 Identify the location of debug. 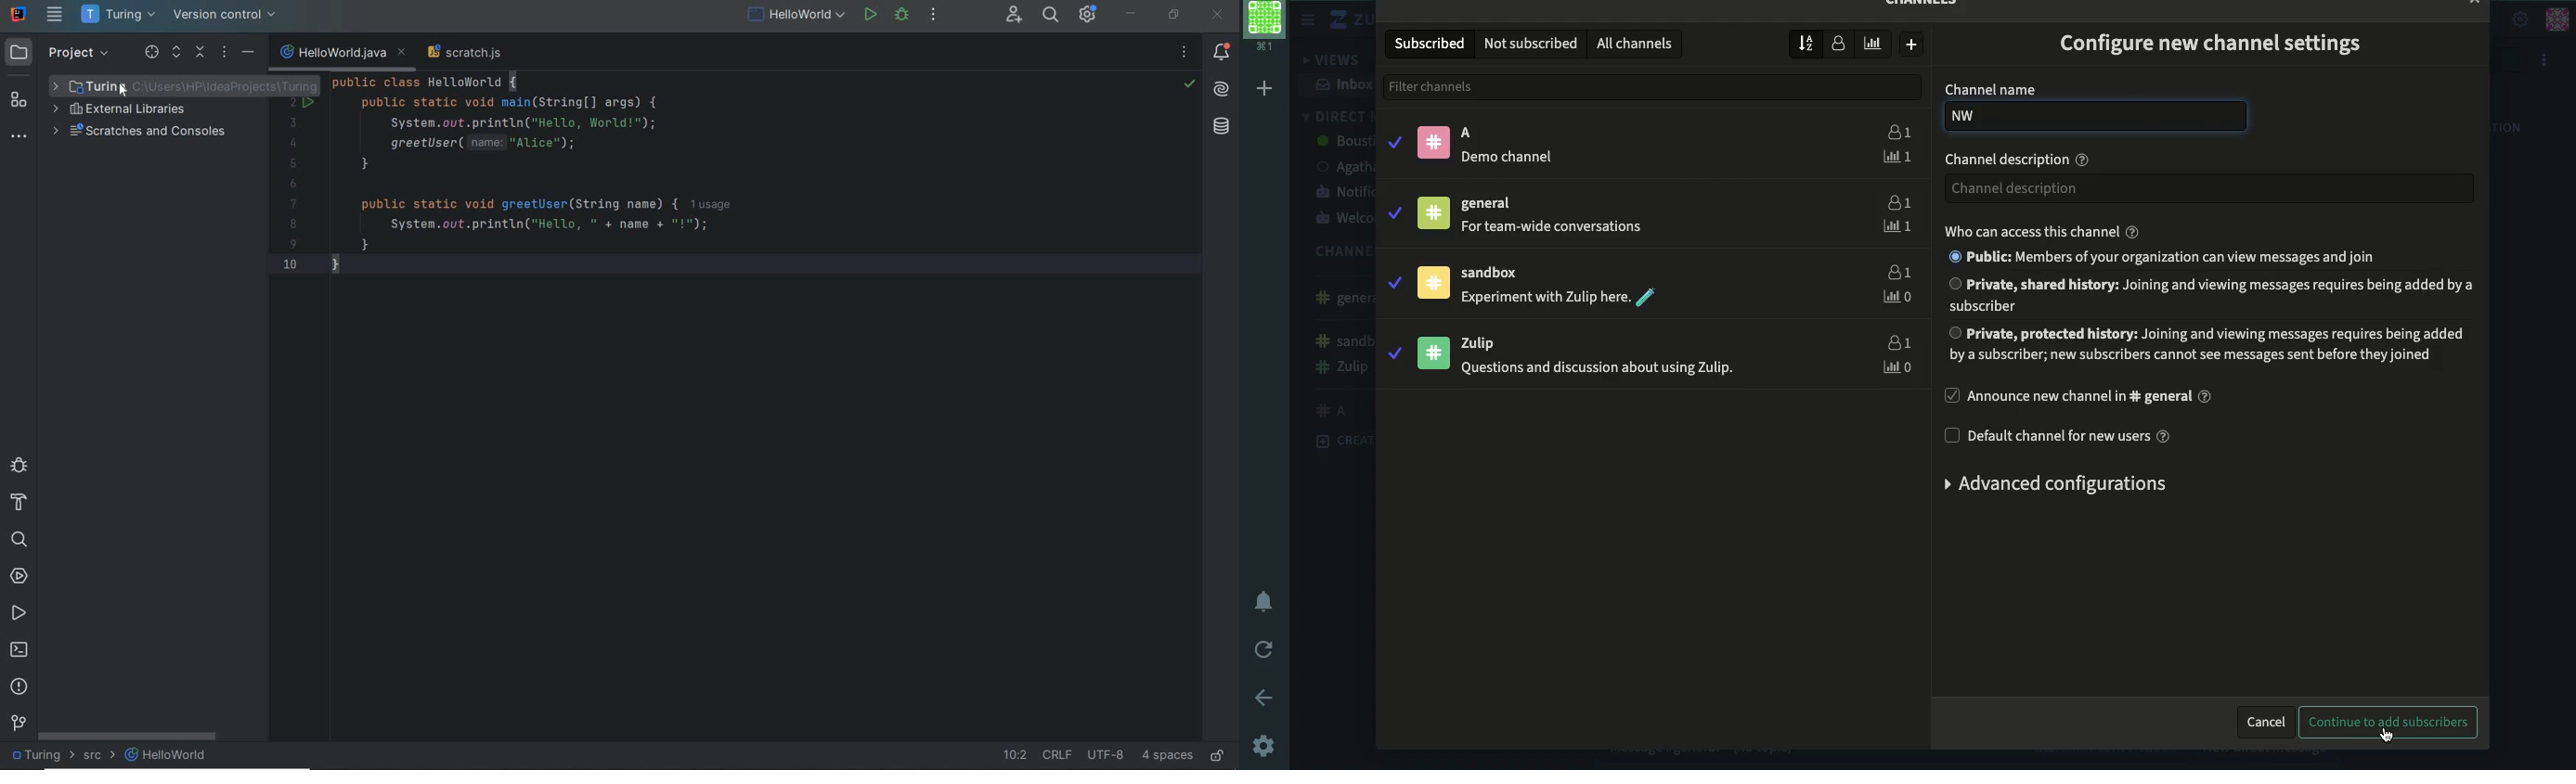
(18, 468).